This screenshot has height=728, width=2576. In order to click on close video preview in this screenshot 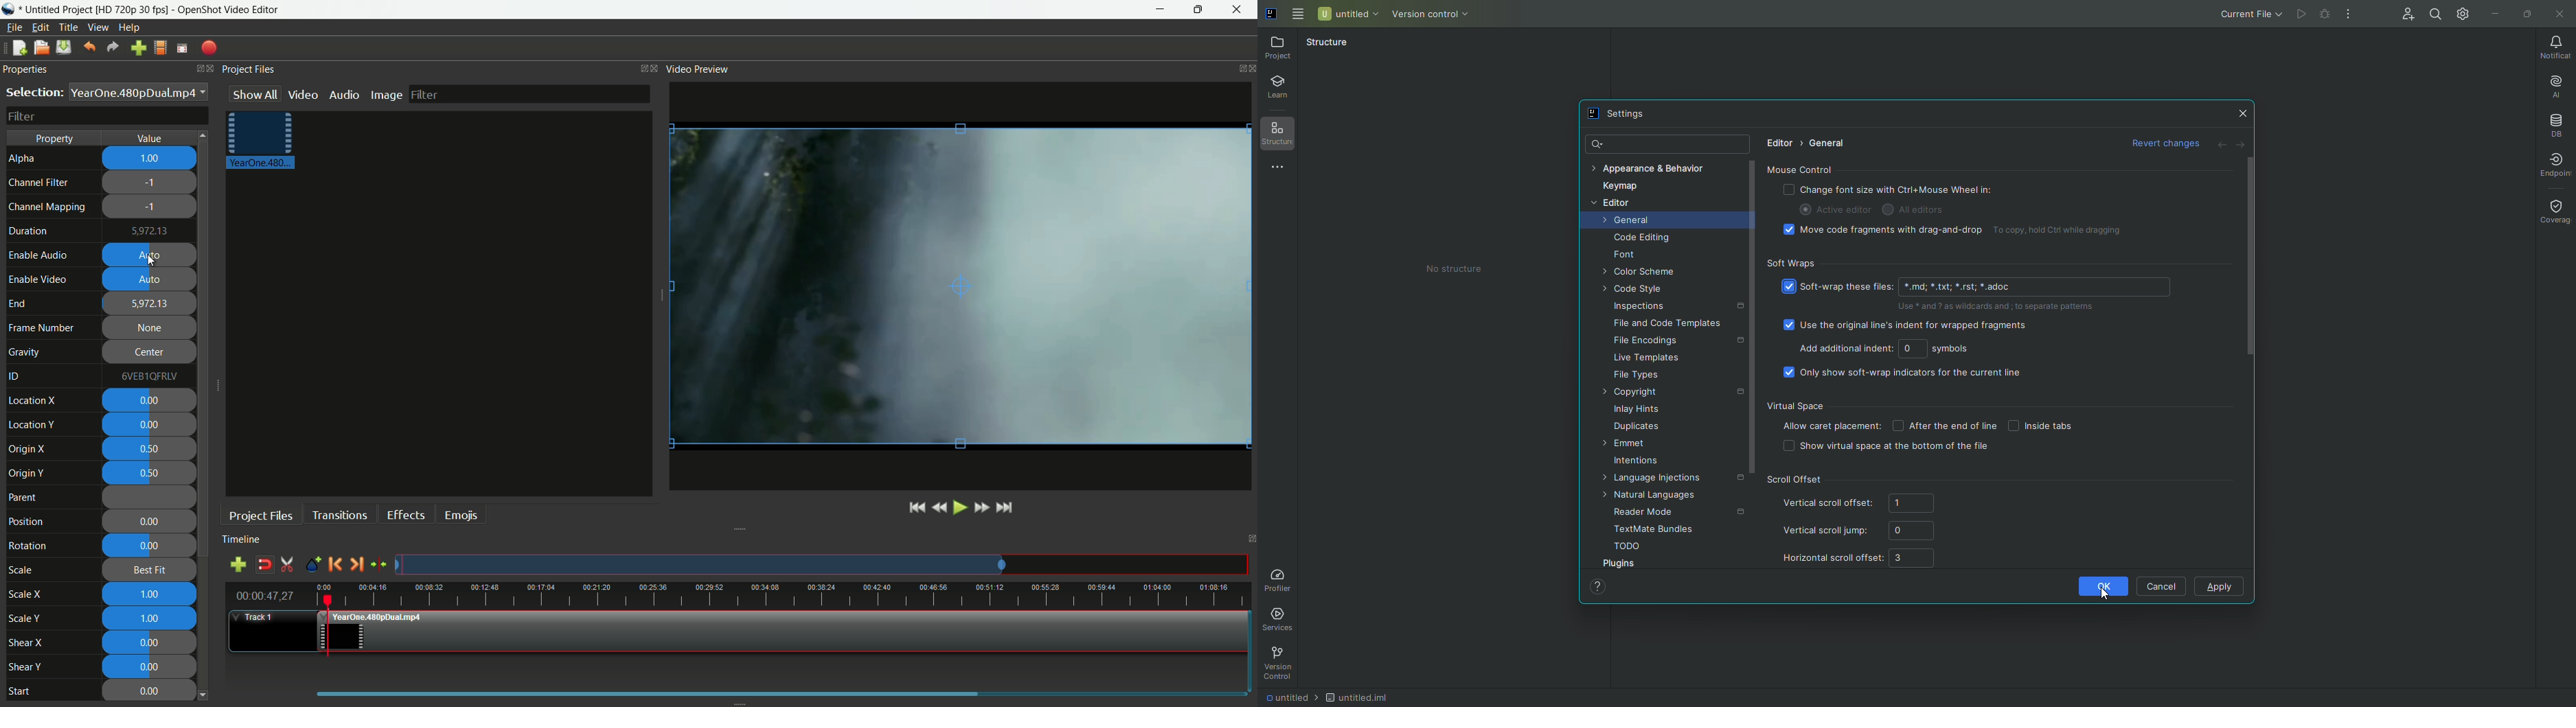, I will do `click(1250, 66)`.